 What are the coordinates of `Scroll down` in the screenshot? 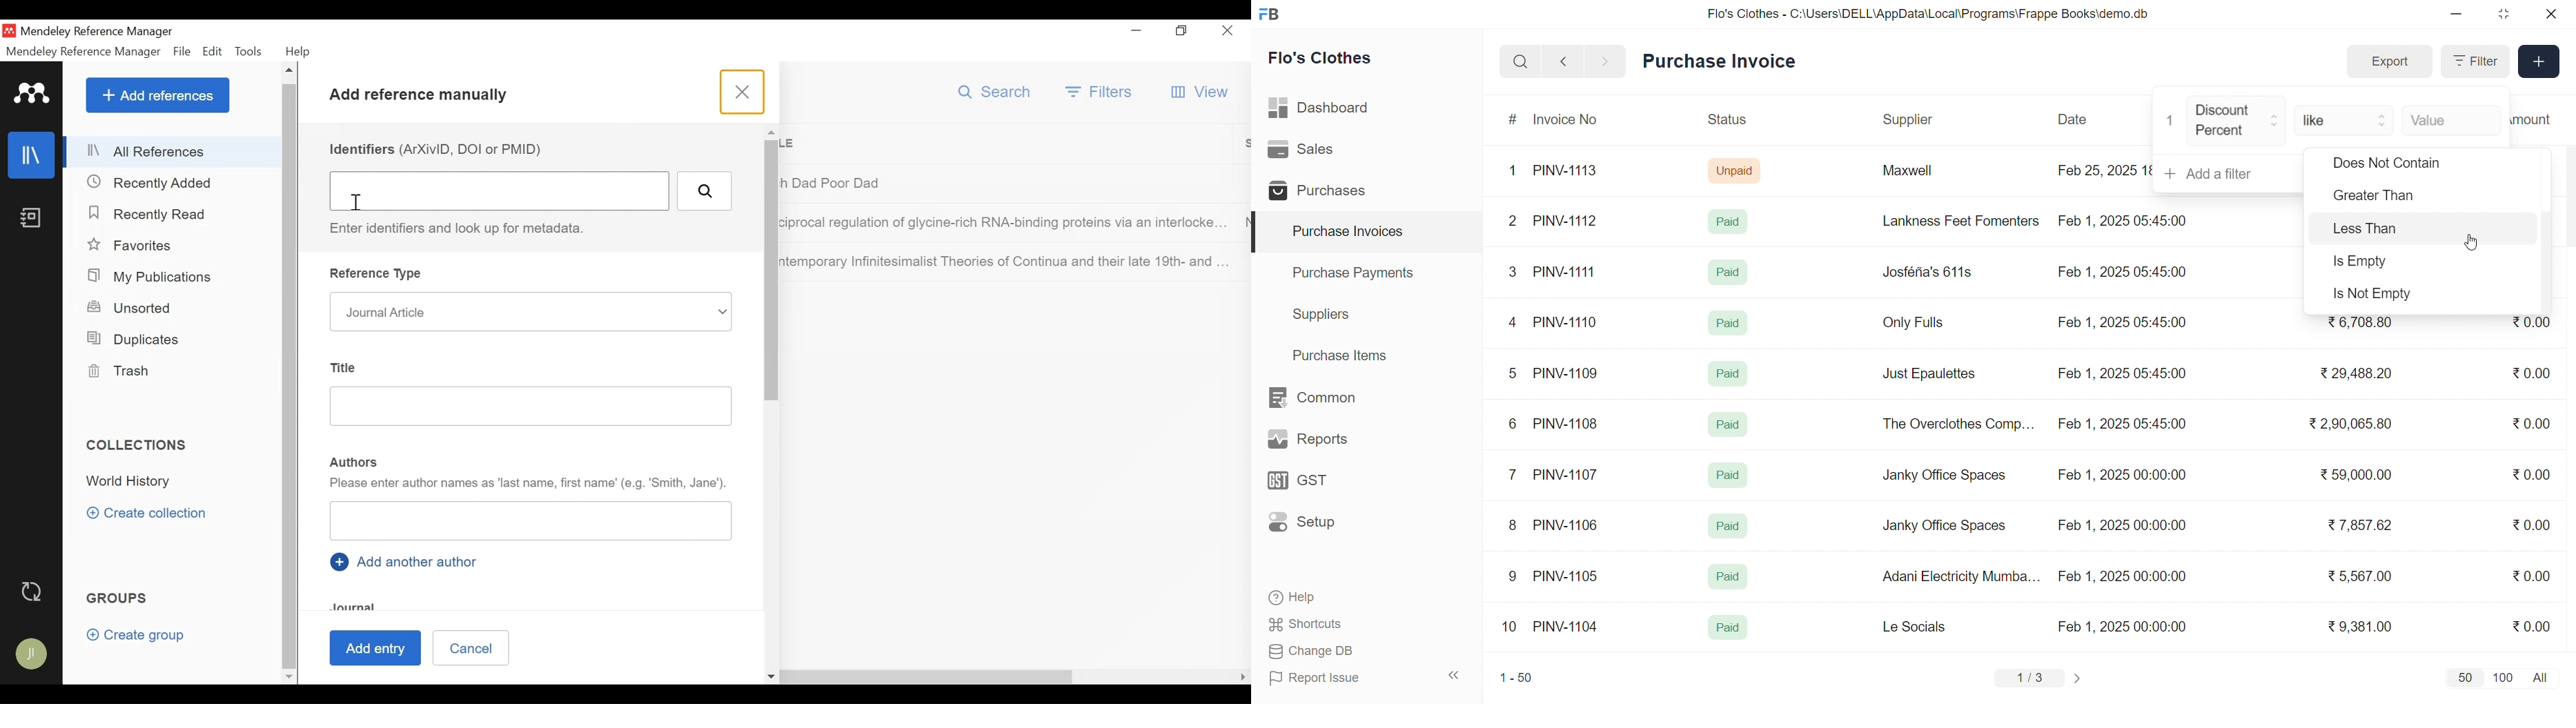 It's located at (289, 675).